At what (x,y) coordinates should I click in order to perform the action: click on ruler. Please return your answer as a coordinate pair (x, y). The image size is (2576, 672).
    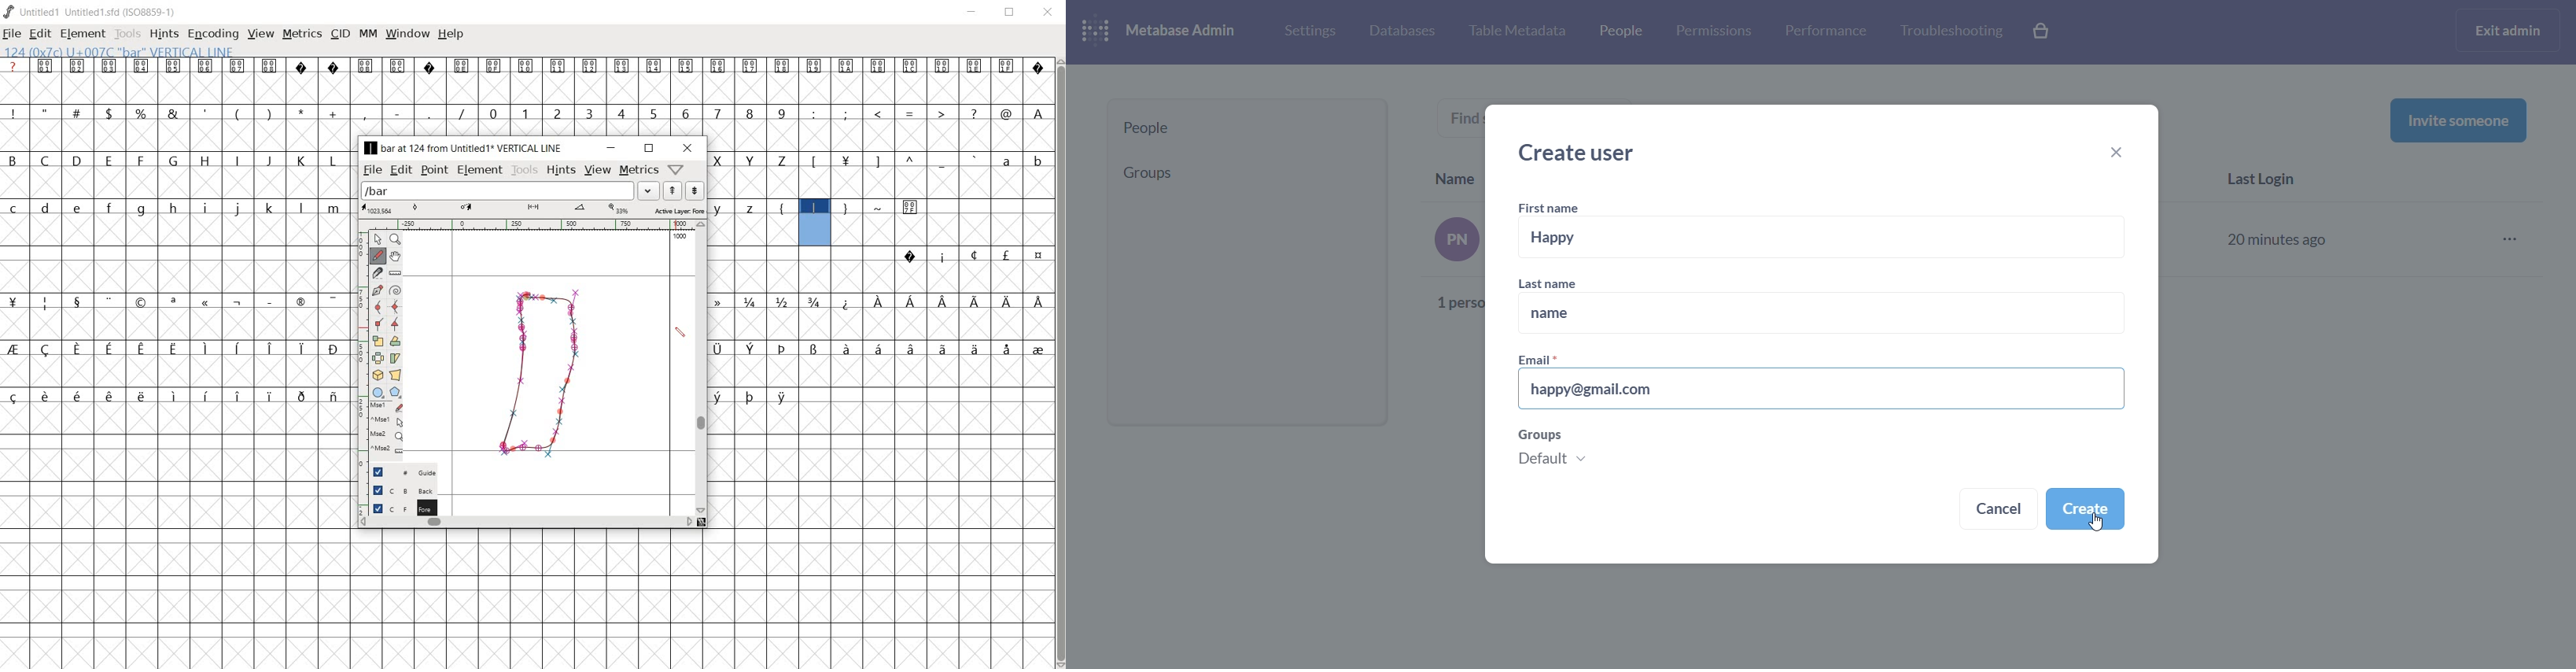
    Looking at the image, I should click on (525, 224).